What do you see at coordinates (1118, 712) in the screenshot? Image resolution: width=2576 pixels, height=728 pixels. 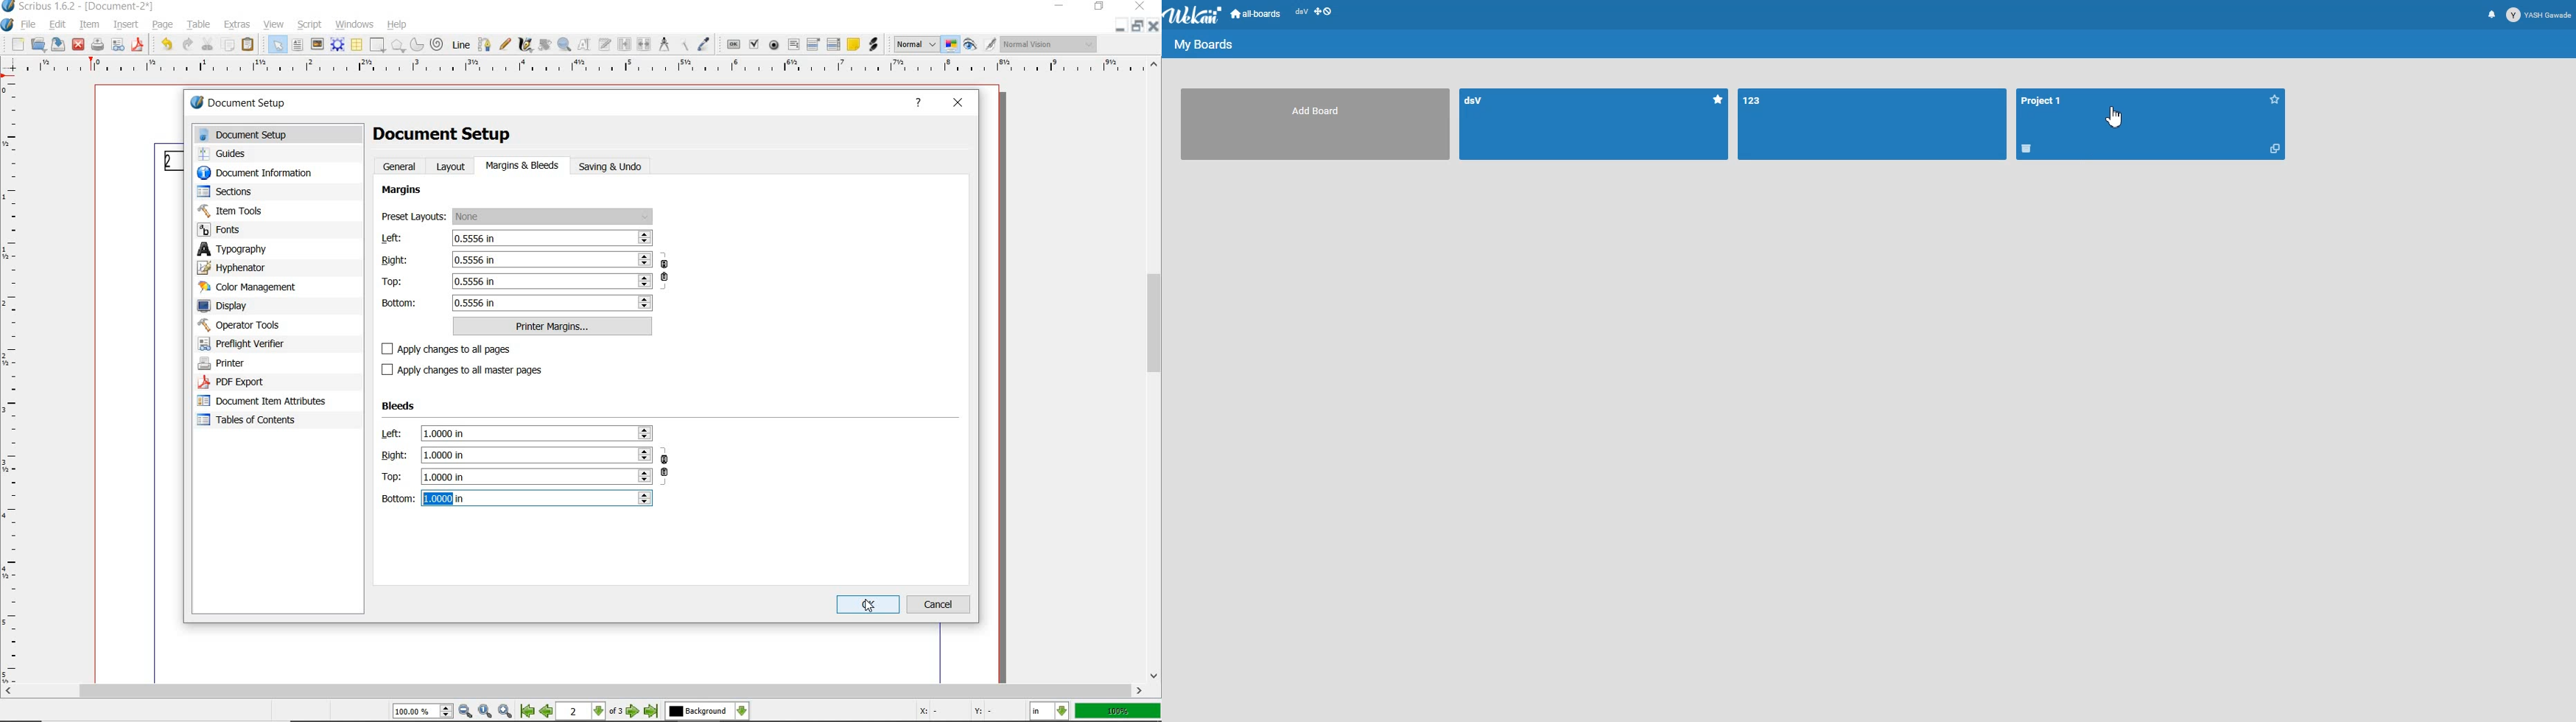 I see `zoom factor 100%` at bounding box center [1118, 712].